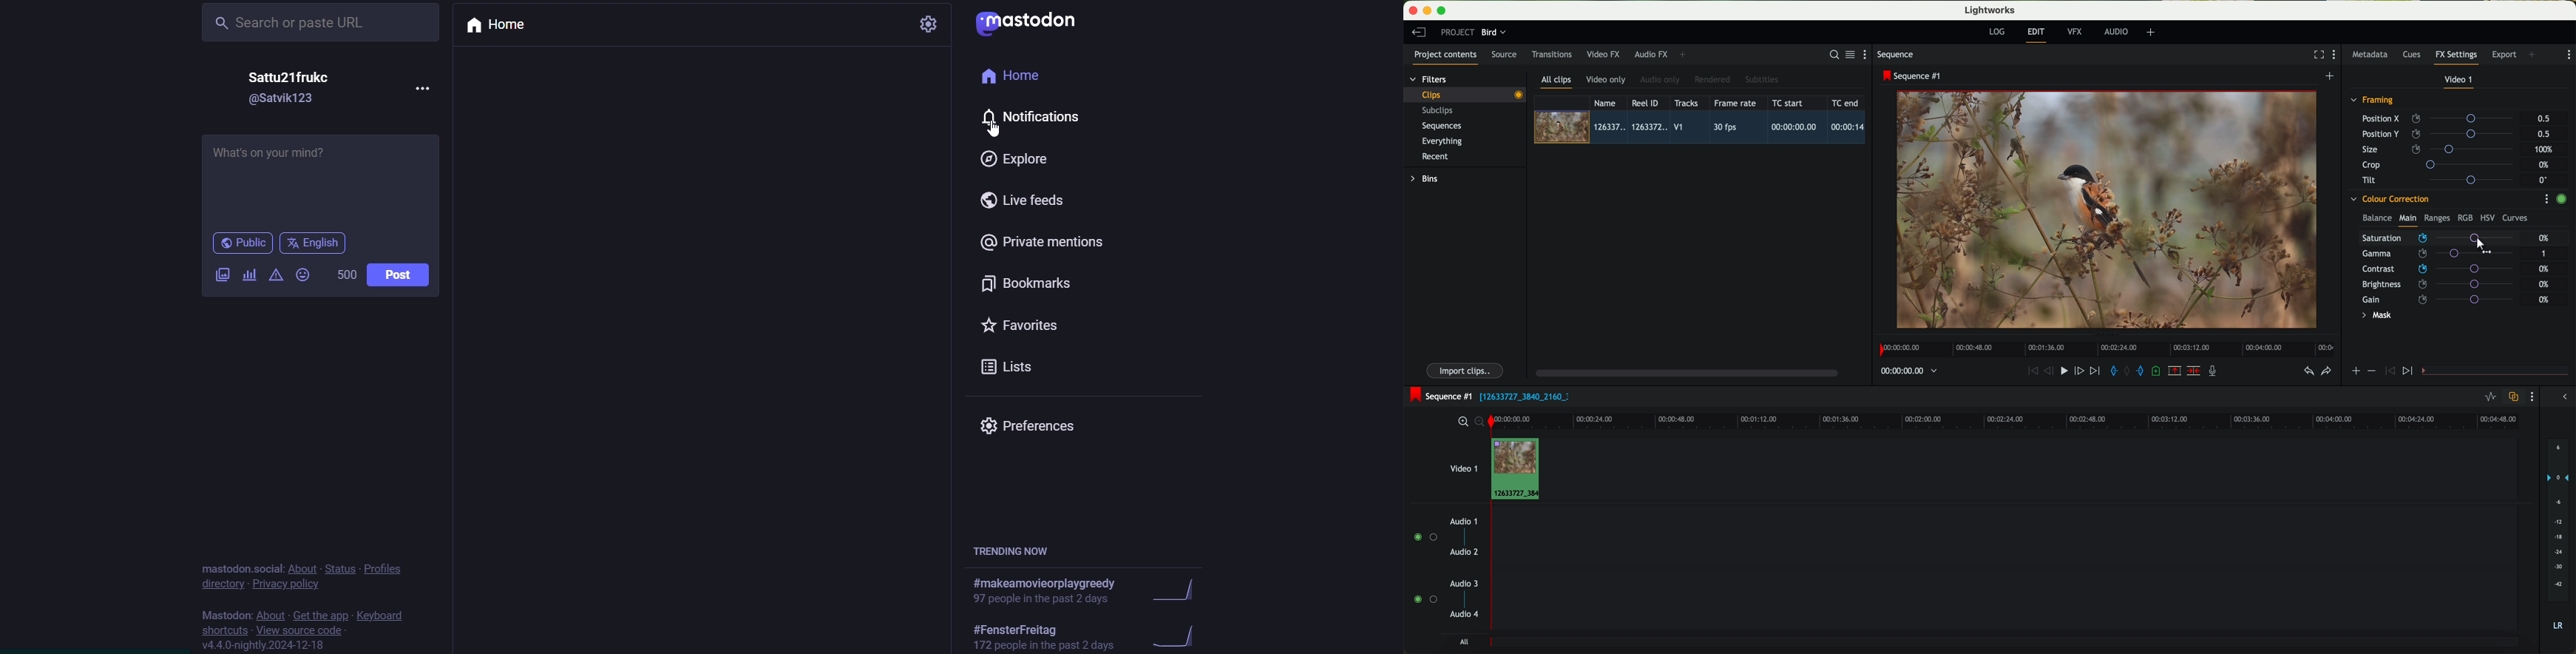 The image size is (2576, 672). What do you see at coordinates (2194, 371) in the screenshot?
I see `delete/cut` at bounding box center [2194, 371].